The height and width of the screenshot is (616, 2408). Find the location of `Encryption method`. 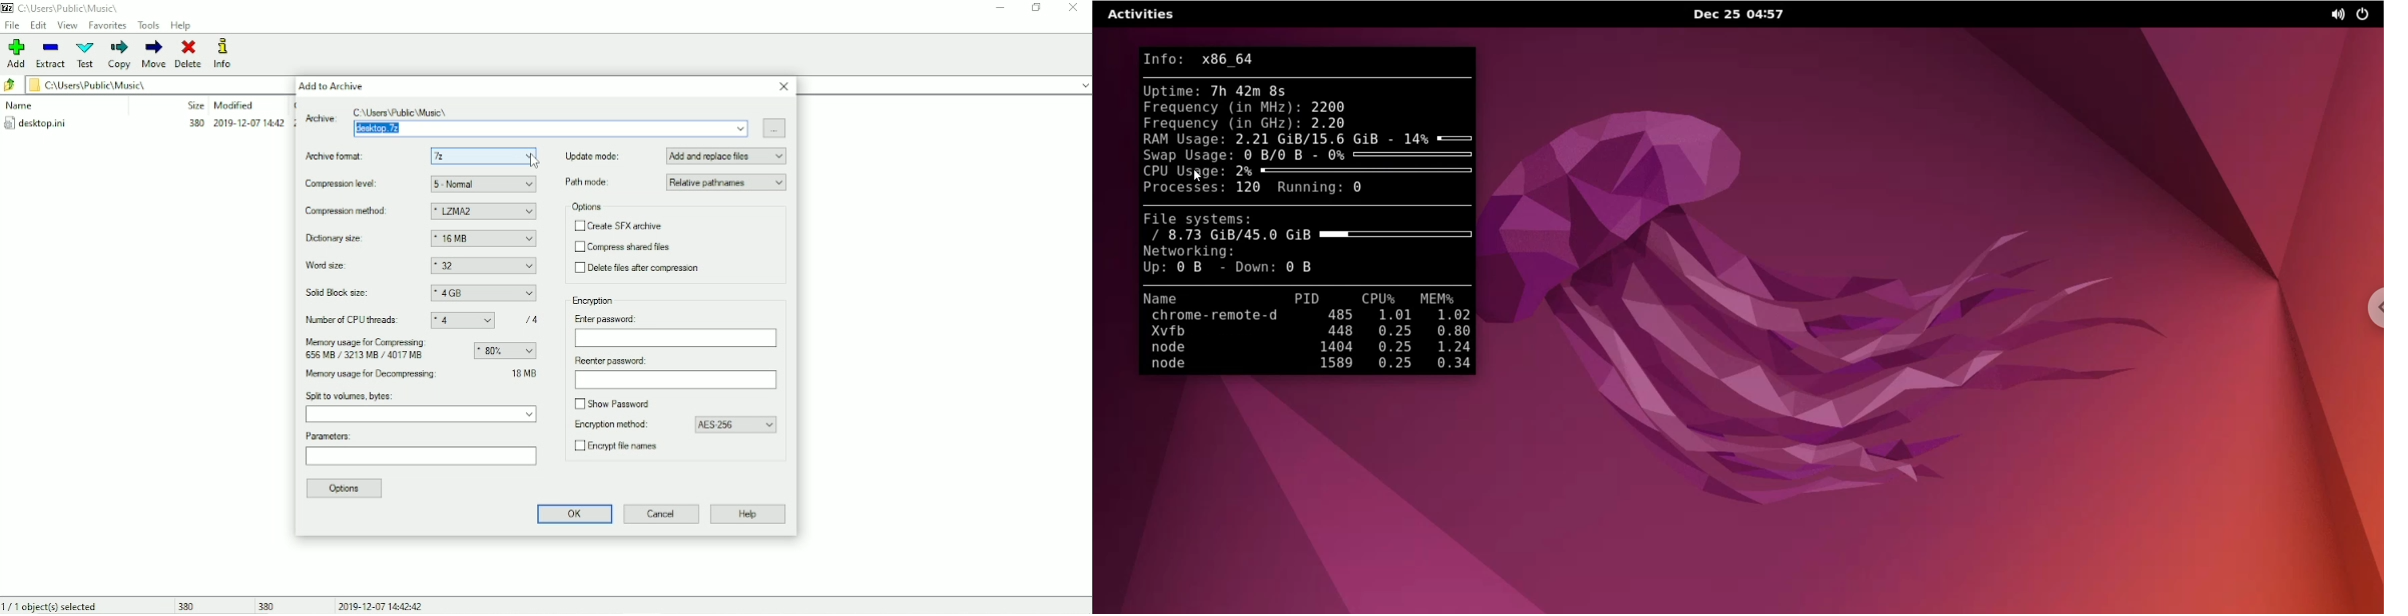

Encryption method is located at coordinates (677, 424).